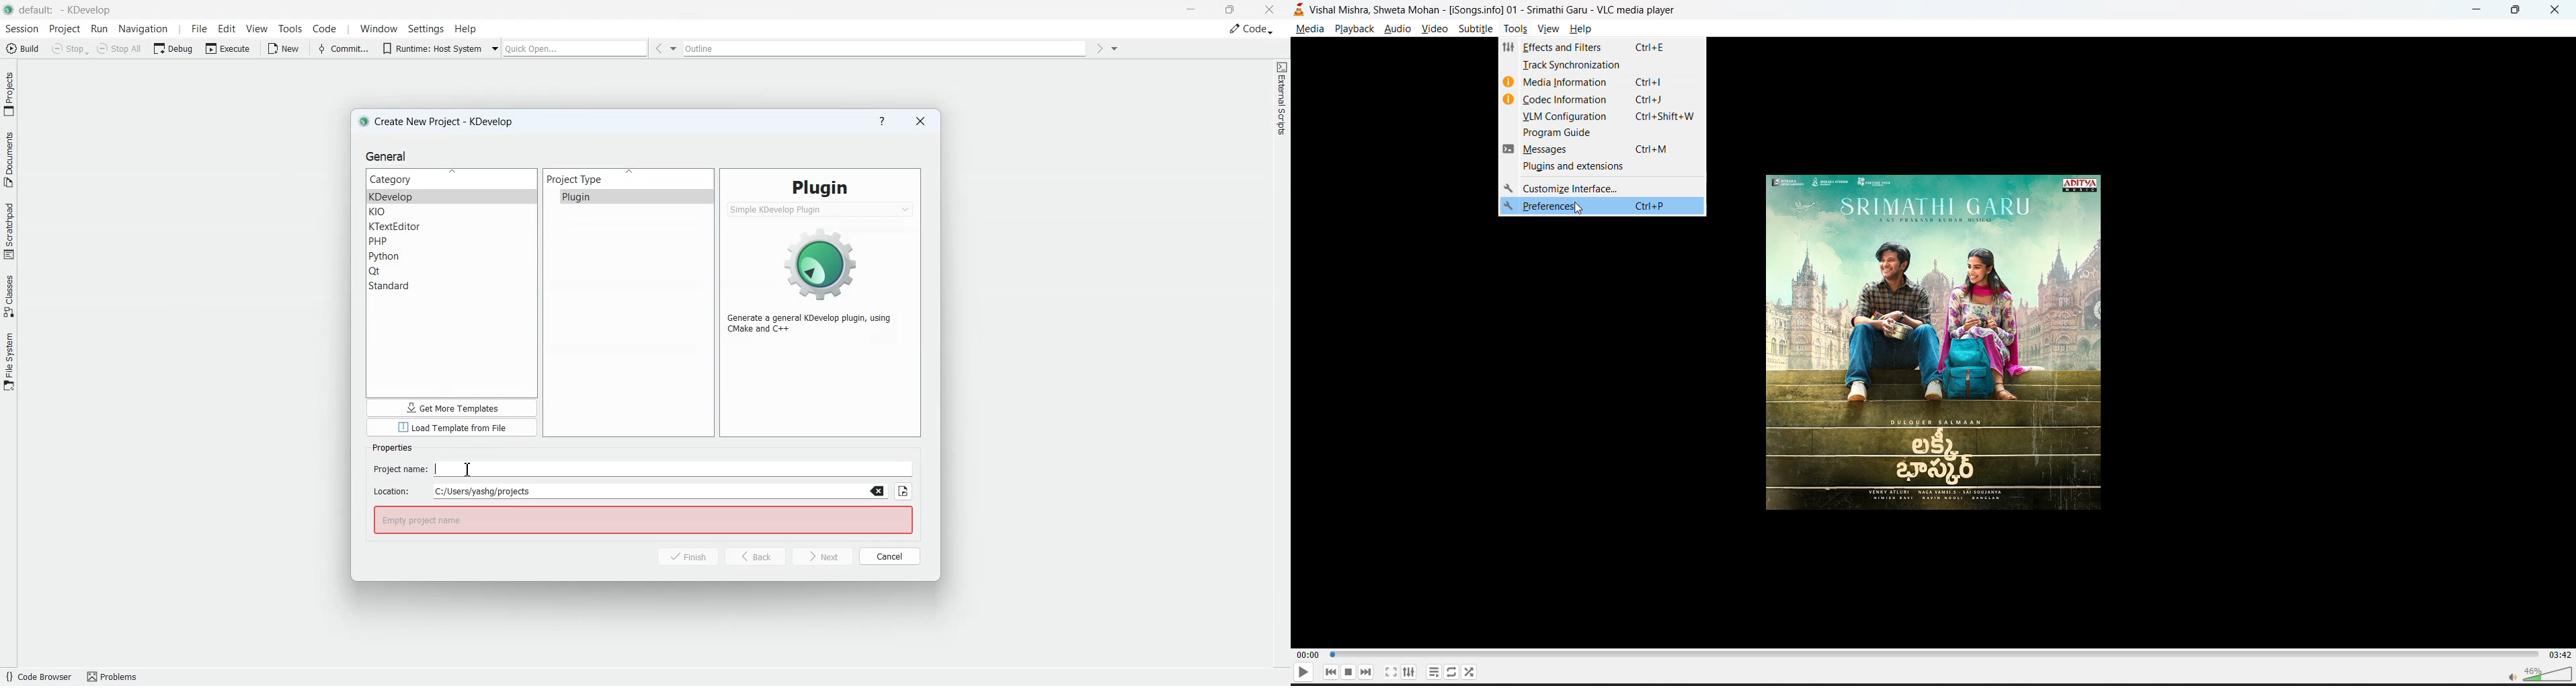  What do you see at coordinates (1468, 670) in the screenshot?
I see `random` at bounding box center [1468, 670].